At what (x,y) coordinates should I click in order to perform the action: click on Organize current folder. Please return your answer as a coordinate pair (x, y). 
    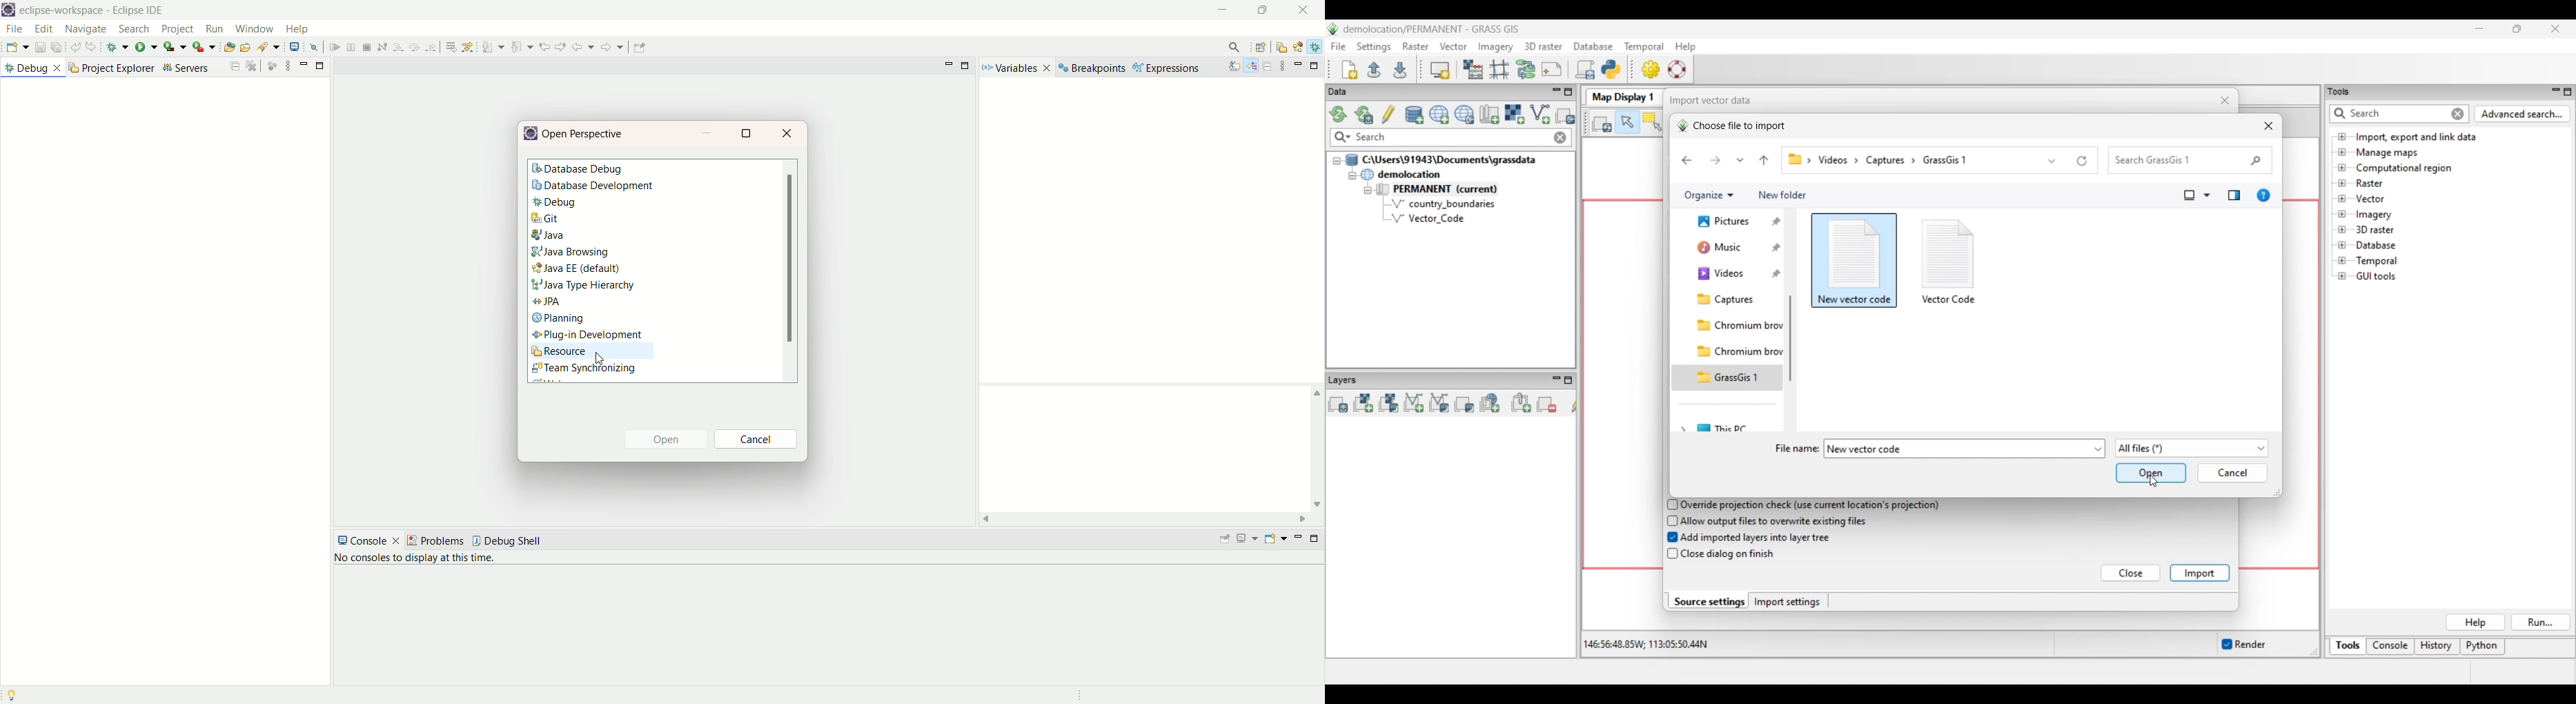
    Looking at the image, I should click on (1708, 196).